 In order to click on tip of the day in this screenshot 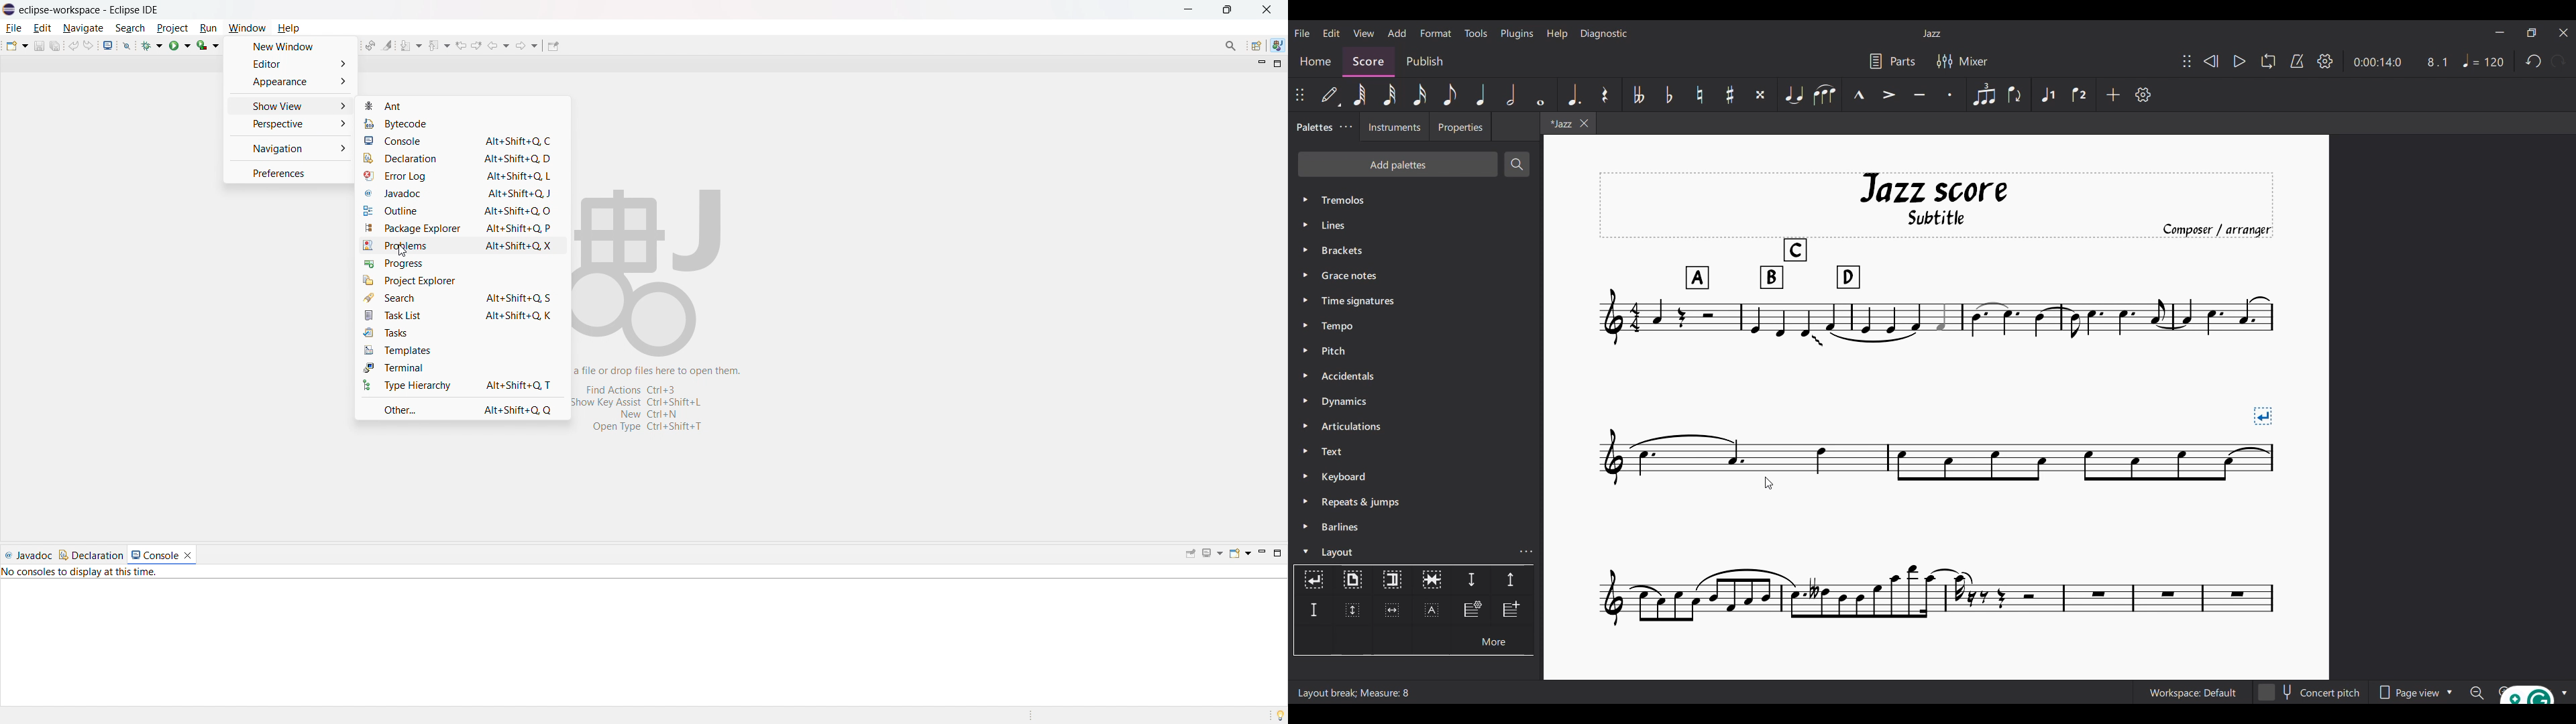, I will do `click(1277, 715)`.